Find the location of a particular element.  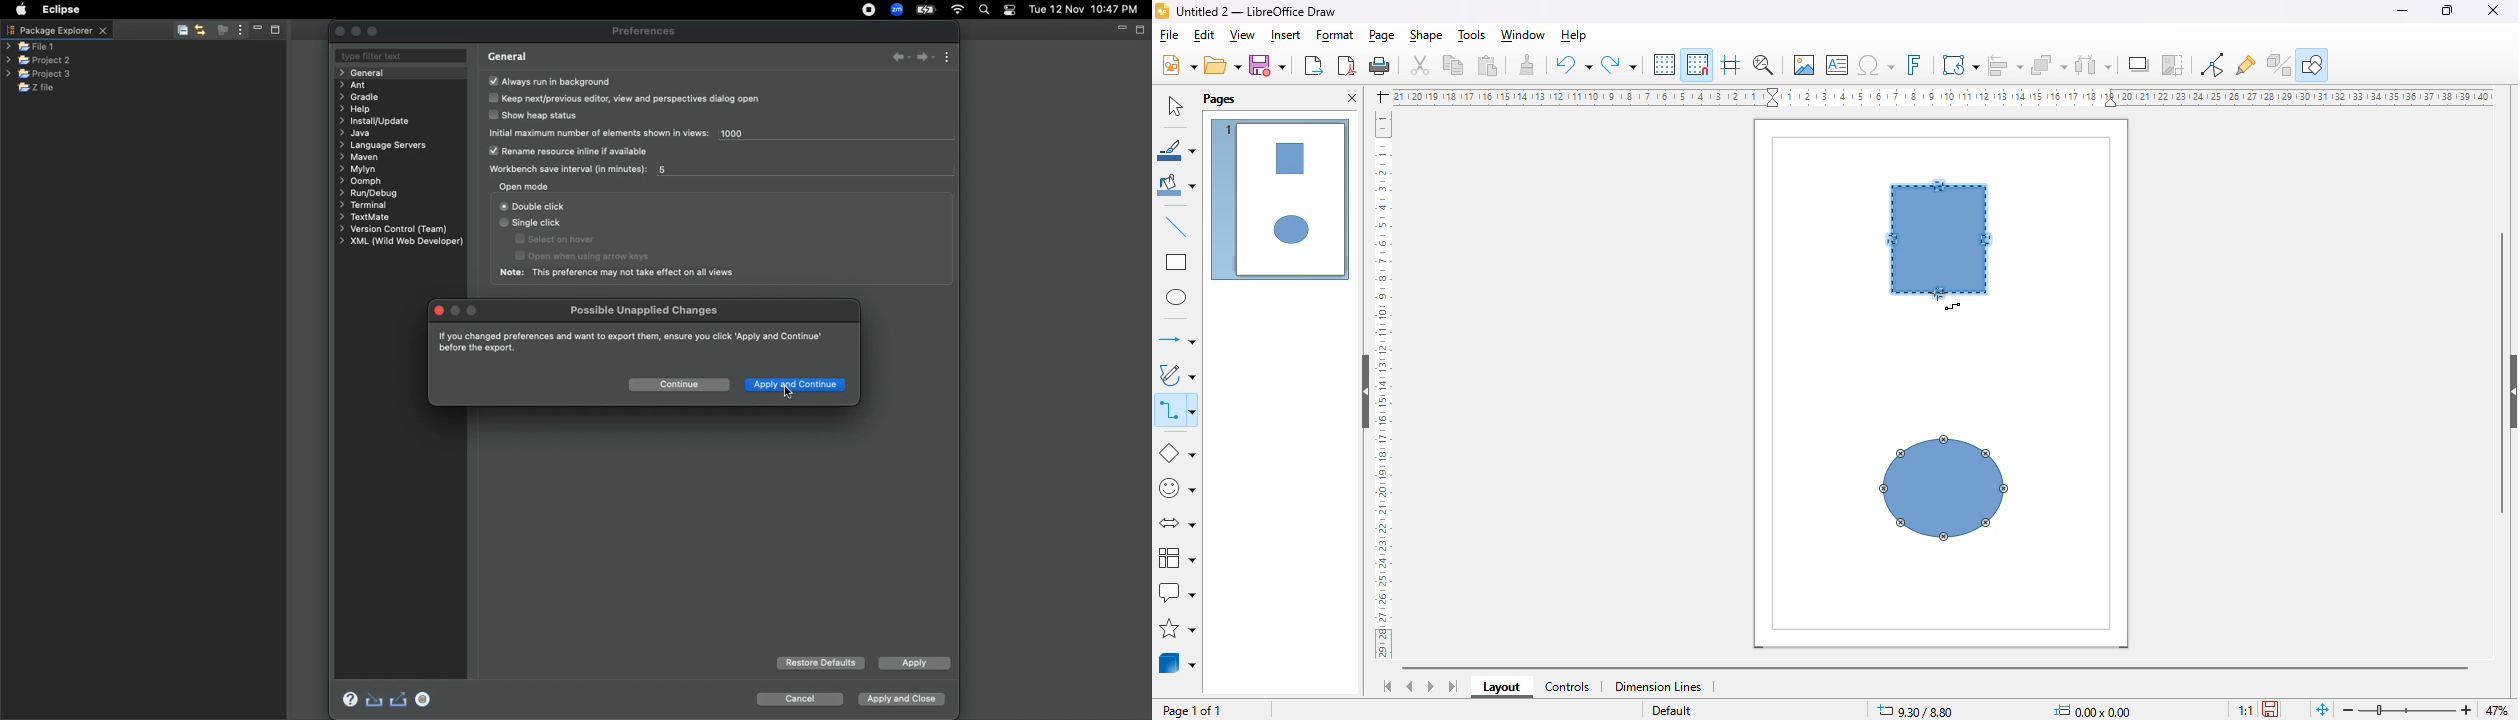

select is located at coordinates (1175, 104).